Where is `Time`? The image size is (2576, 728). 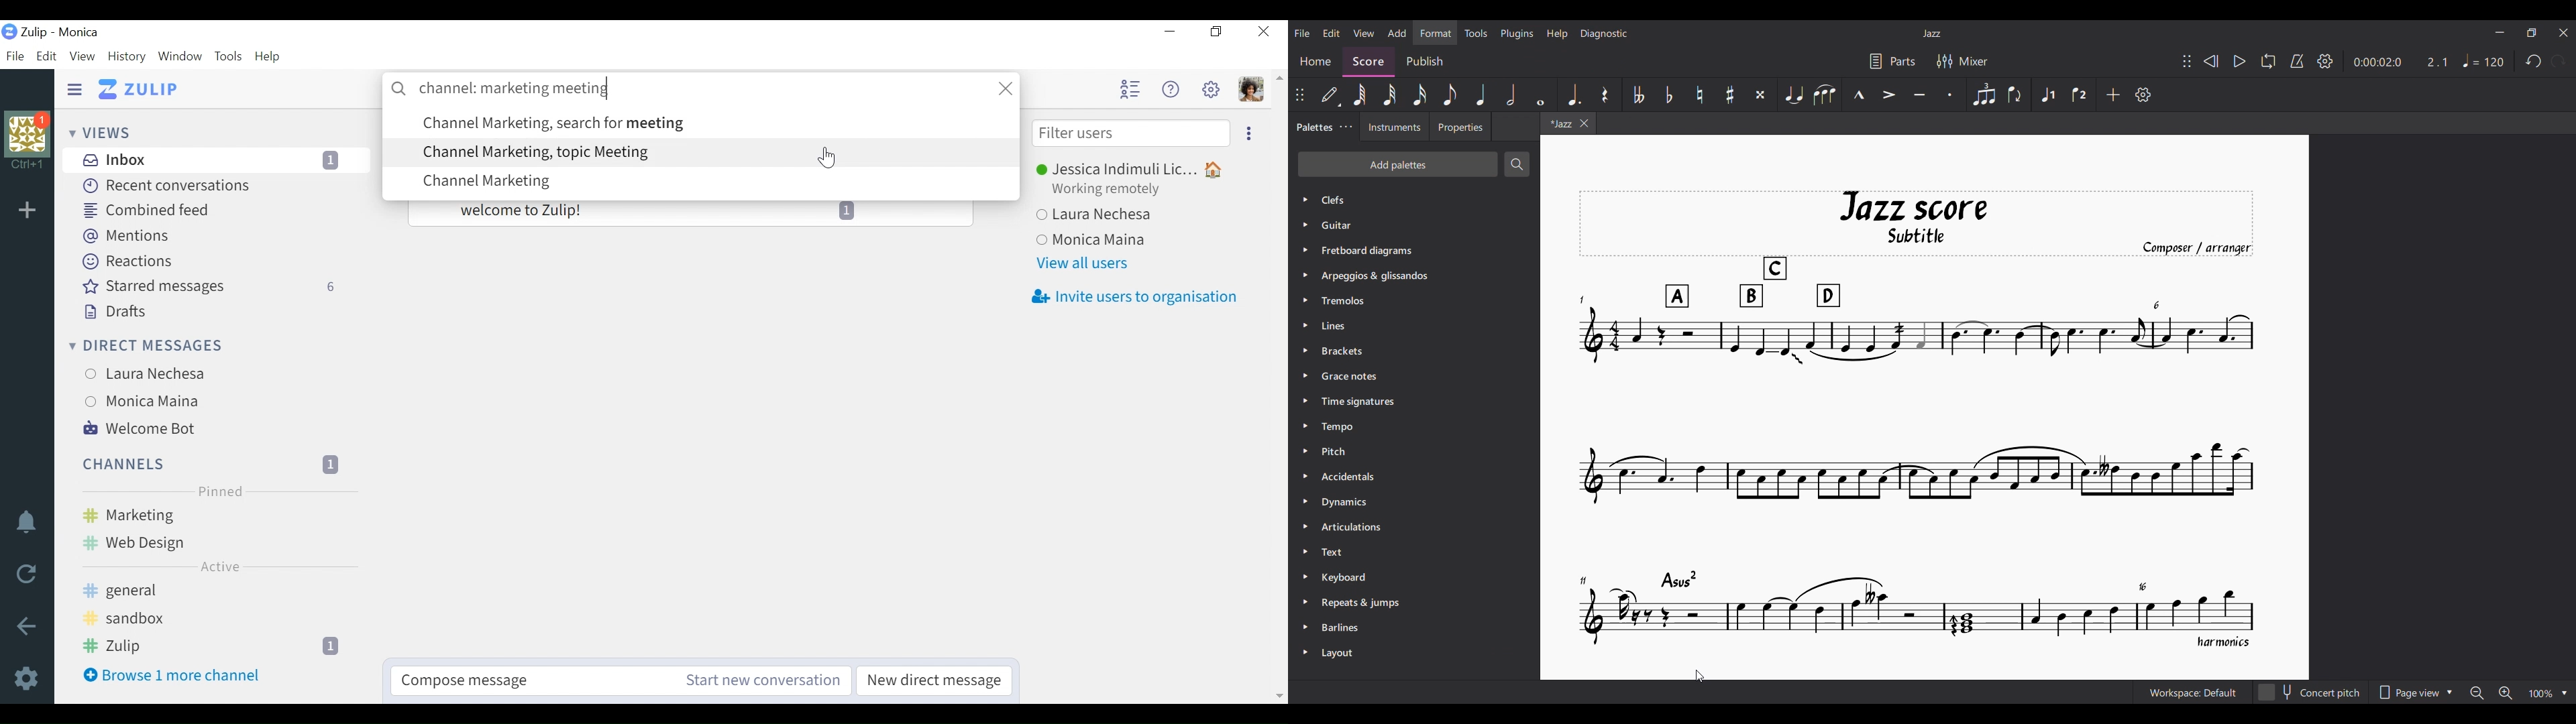
Time is located at coordinates (1361, 403).